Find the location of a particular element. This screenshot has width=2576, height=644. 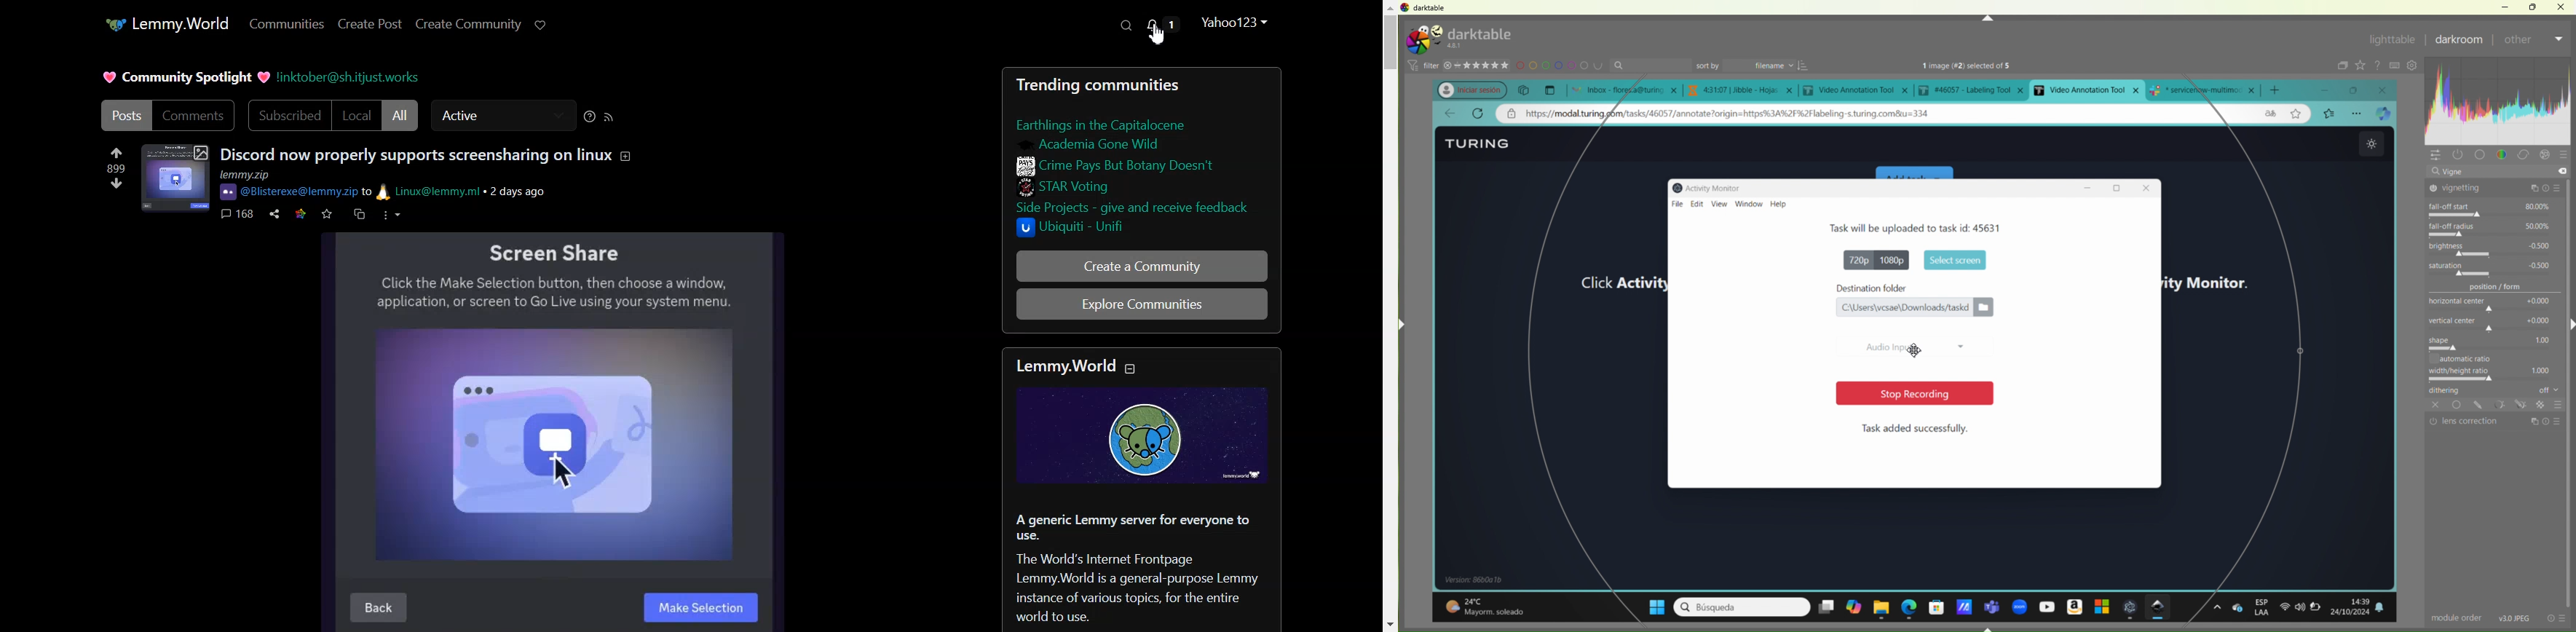

dithering is located at coordinates (2490, 390).